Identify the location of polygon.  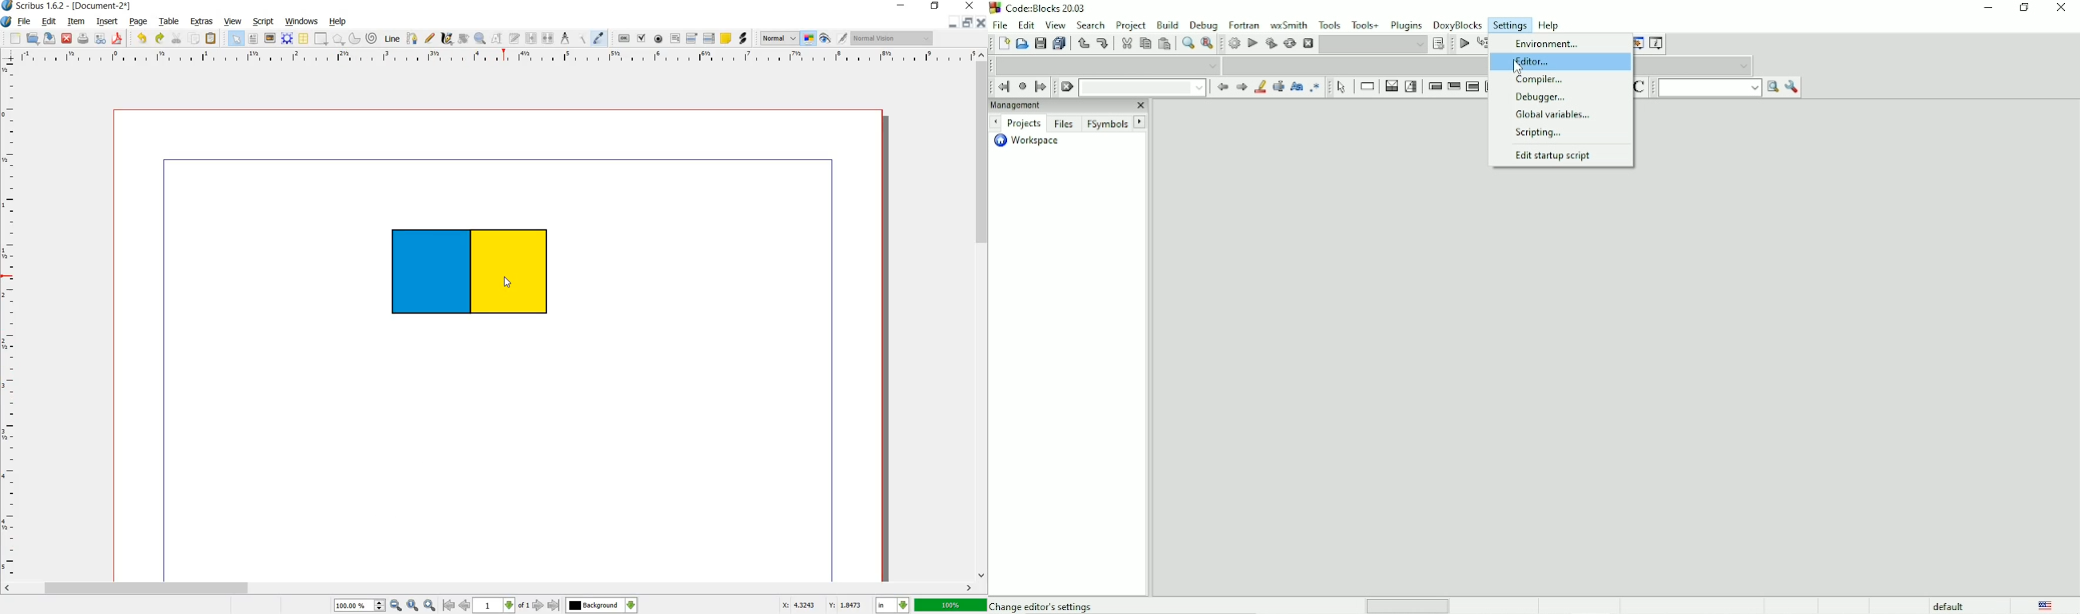
(338, 39).